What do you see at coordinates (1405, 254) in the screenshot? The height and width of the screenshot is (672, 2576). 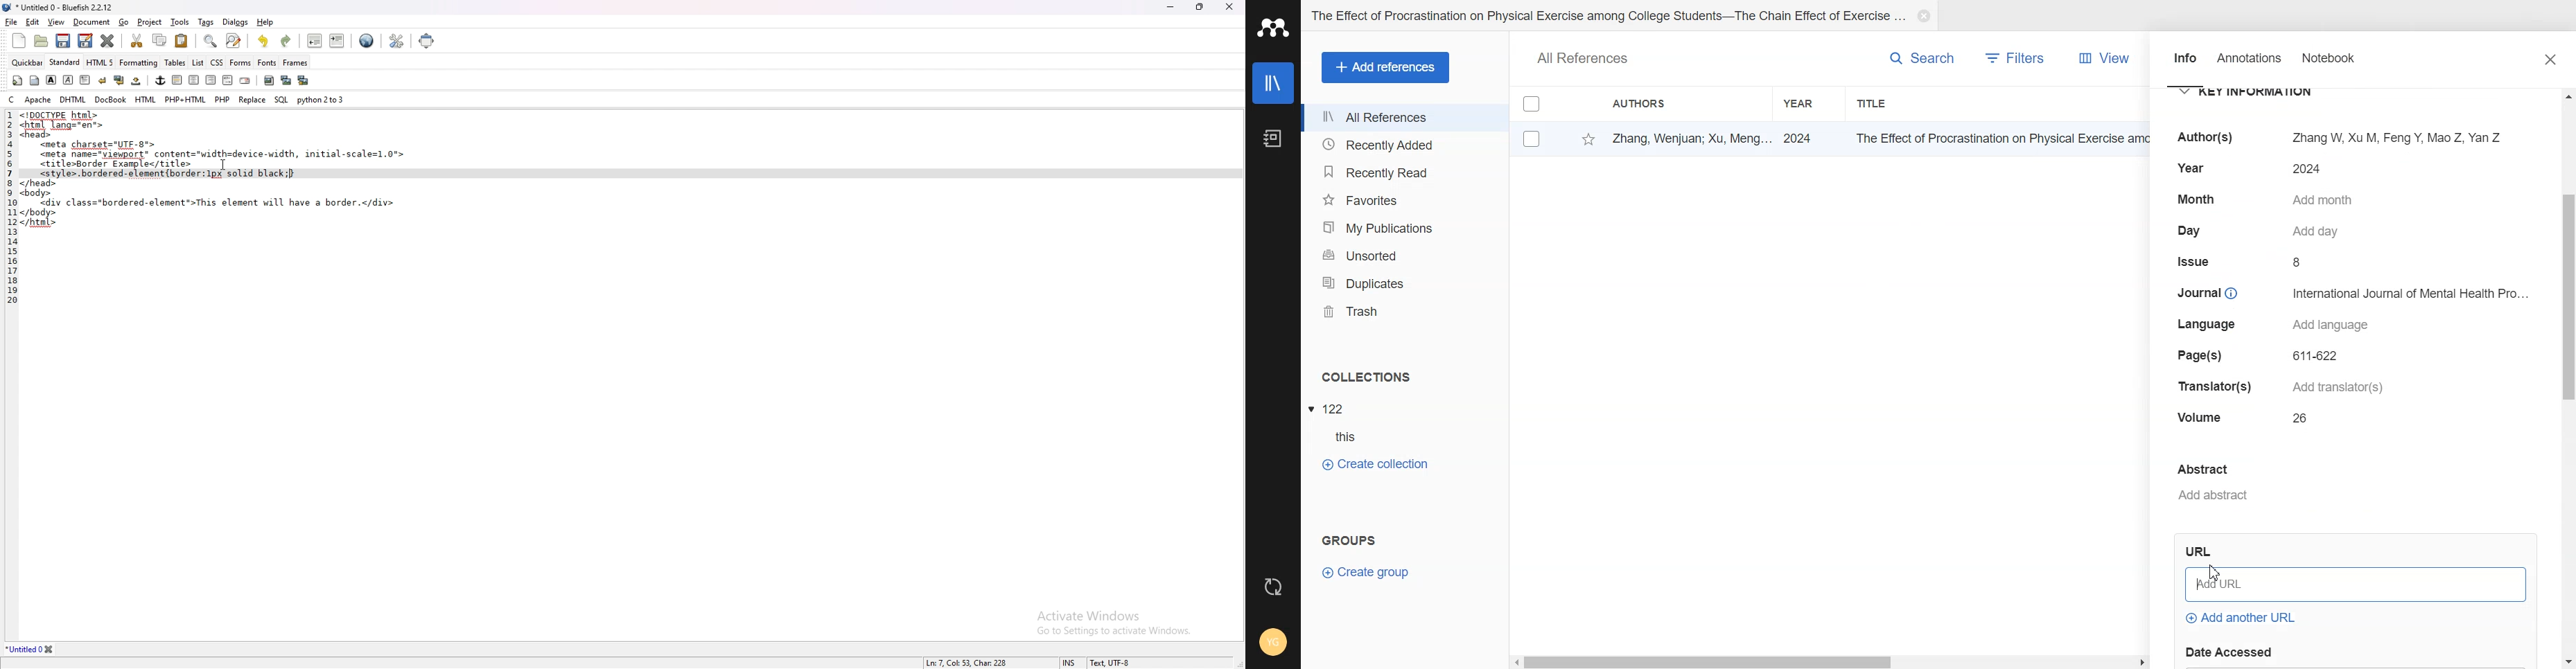 I see `Unsorted` at bounding box center [1405, 254].